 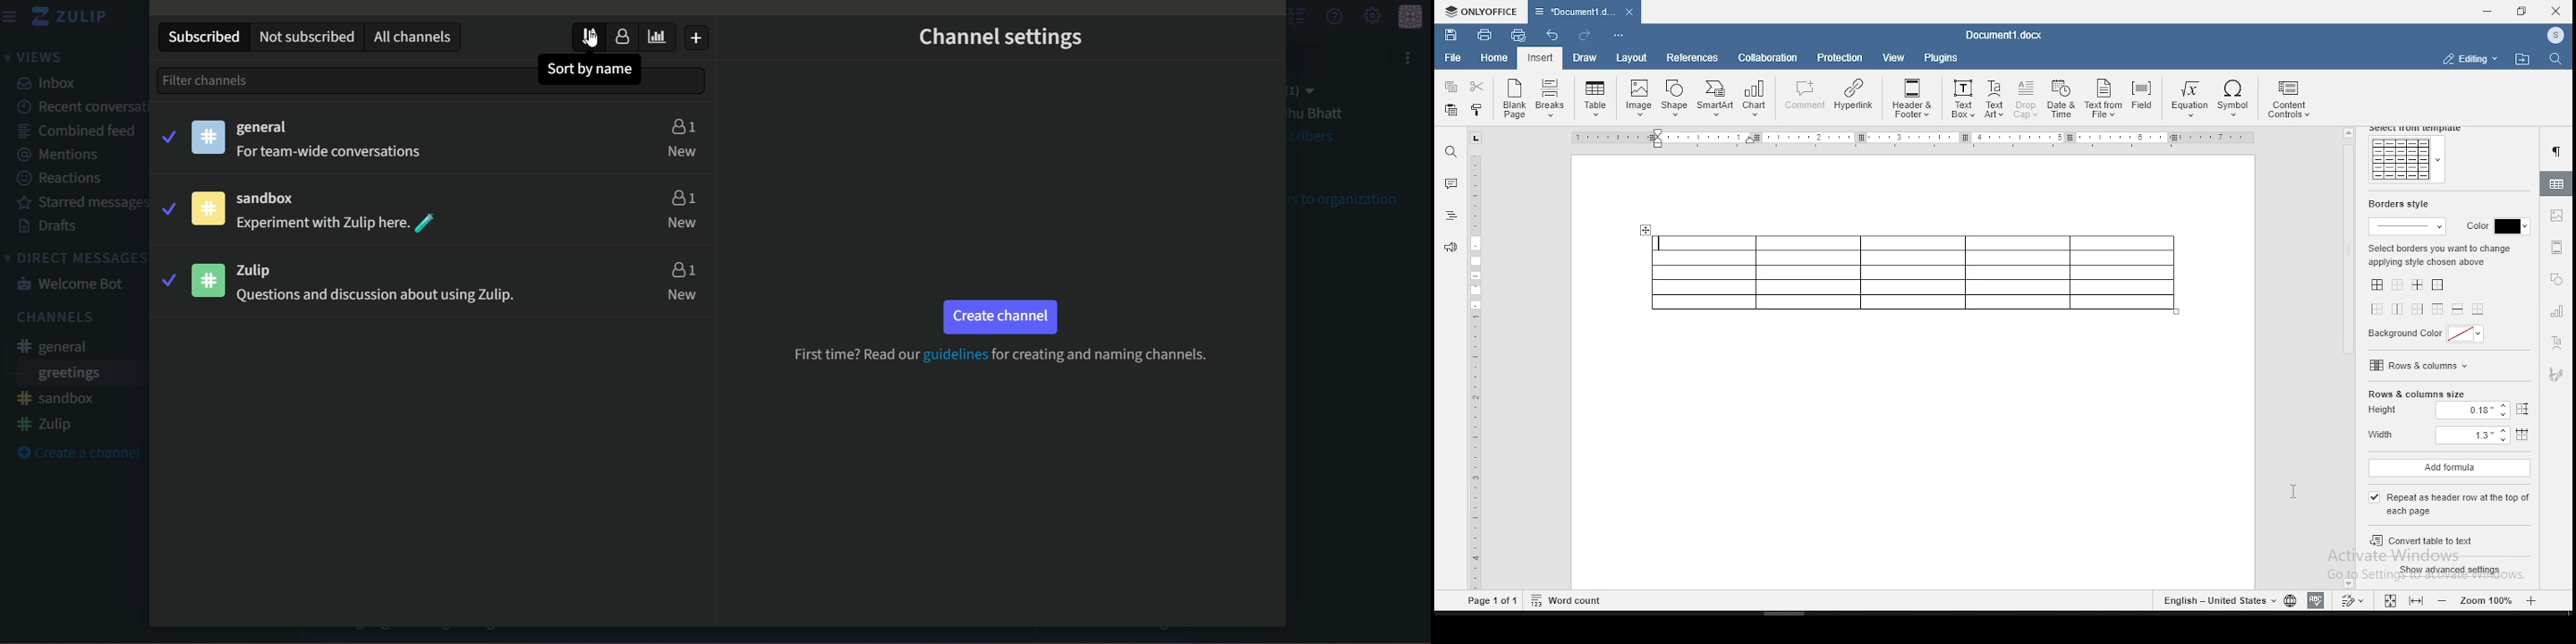 I want to click on Filter Channels, so click(x=230, y=80).